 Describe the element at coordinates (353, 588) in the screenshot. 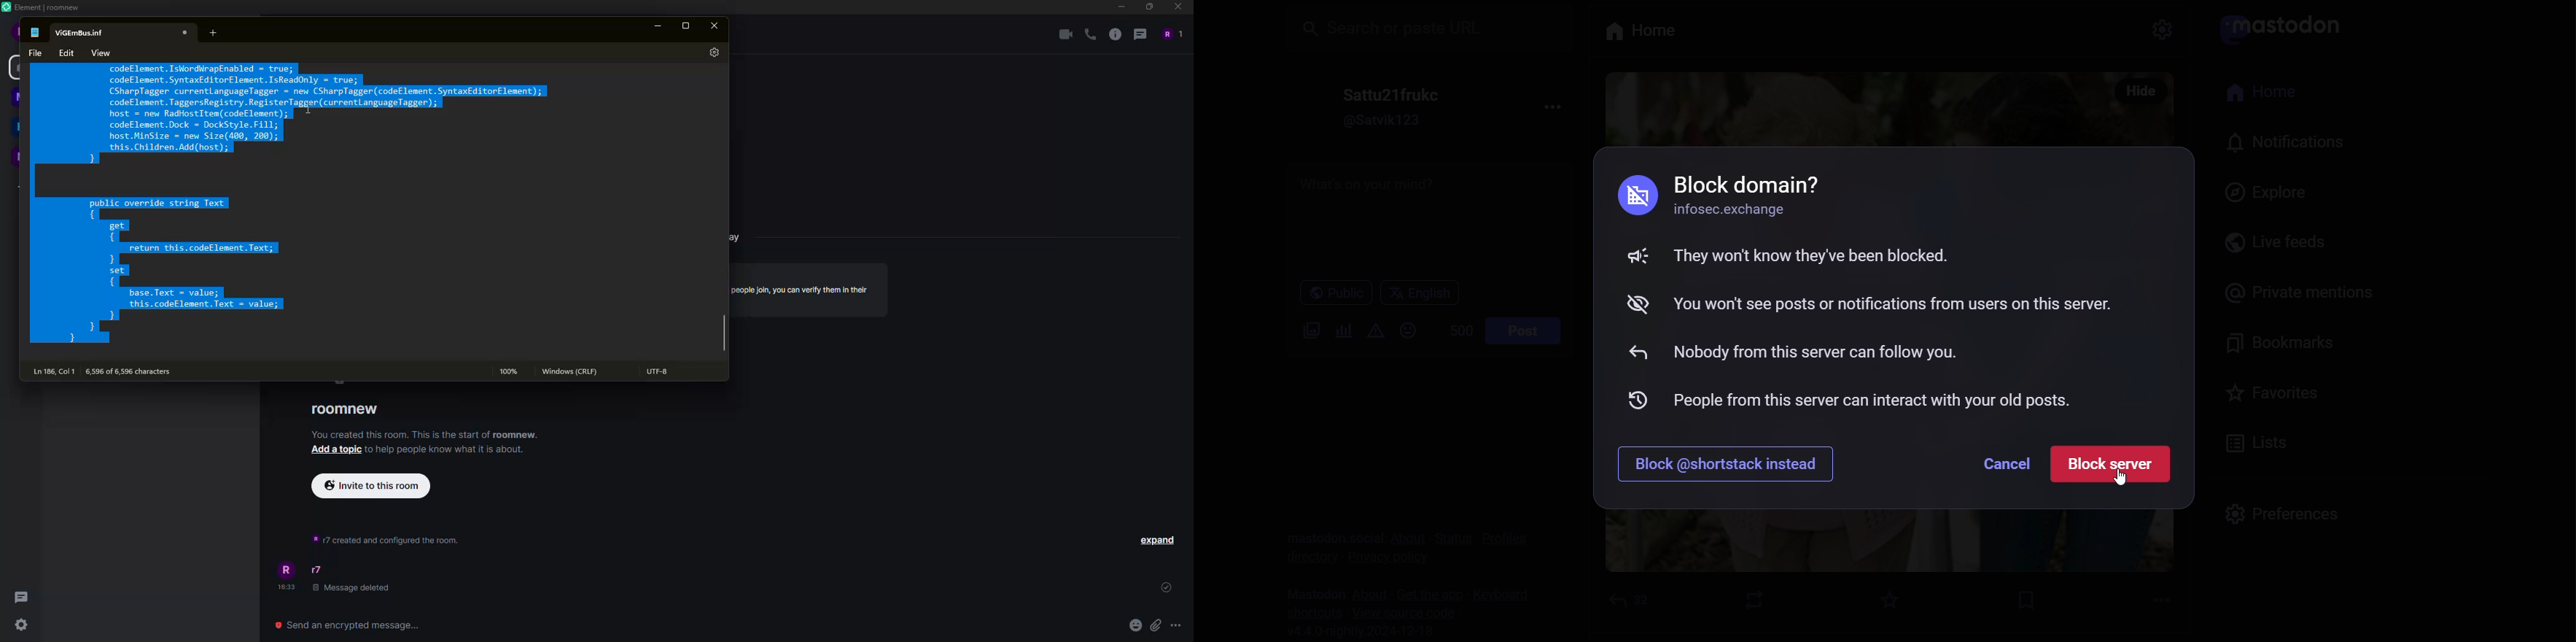

I see `message deleted` at that location.